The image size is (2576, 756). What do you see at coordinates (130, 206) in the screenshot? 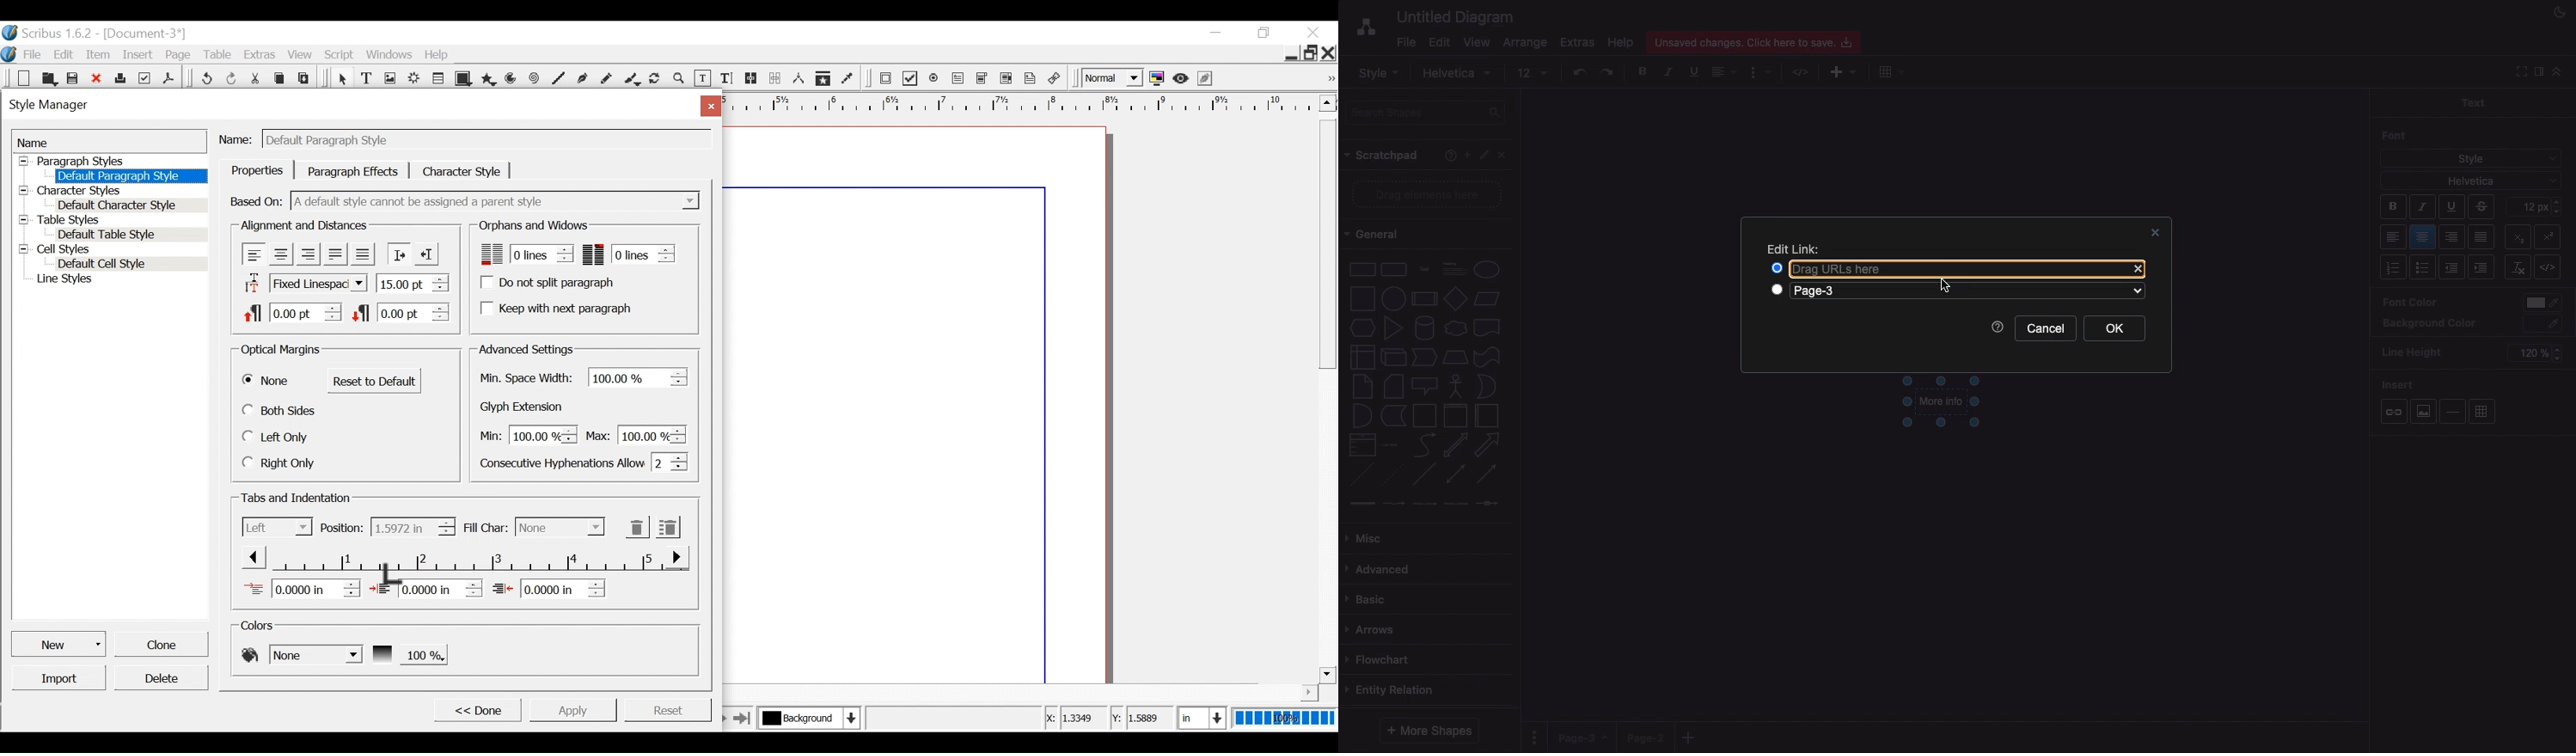
I see `Default Character Styles` at bounding box center [130, 206].